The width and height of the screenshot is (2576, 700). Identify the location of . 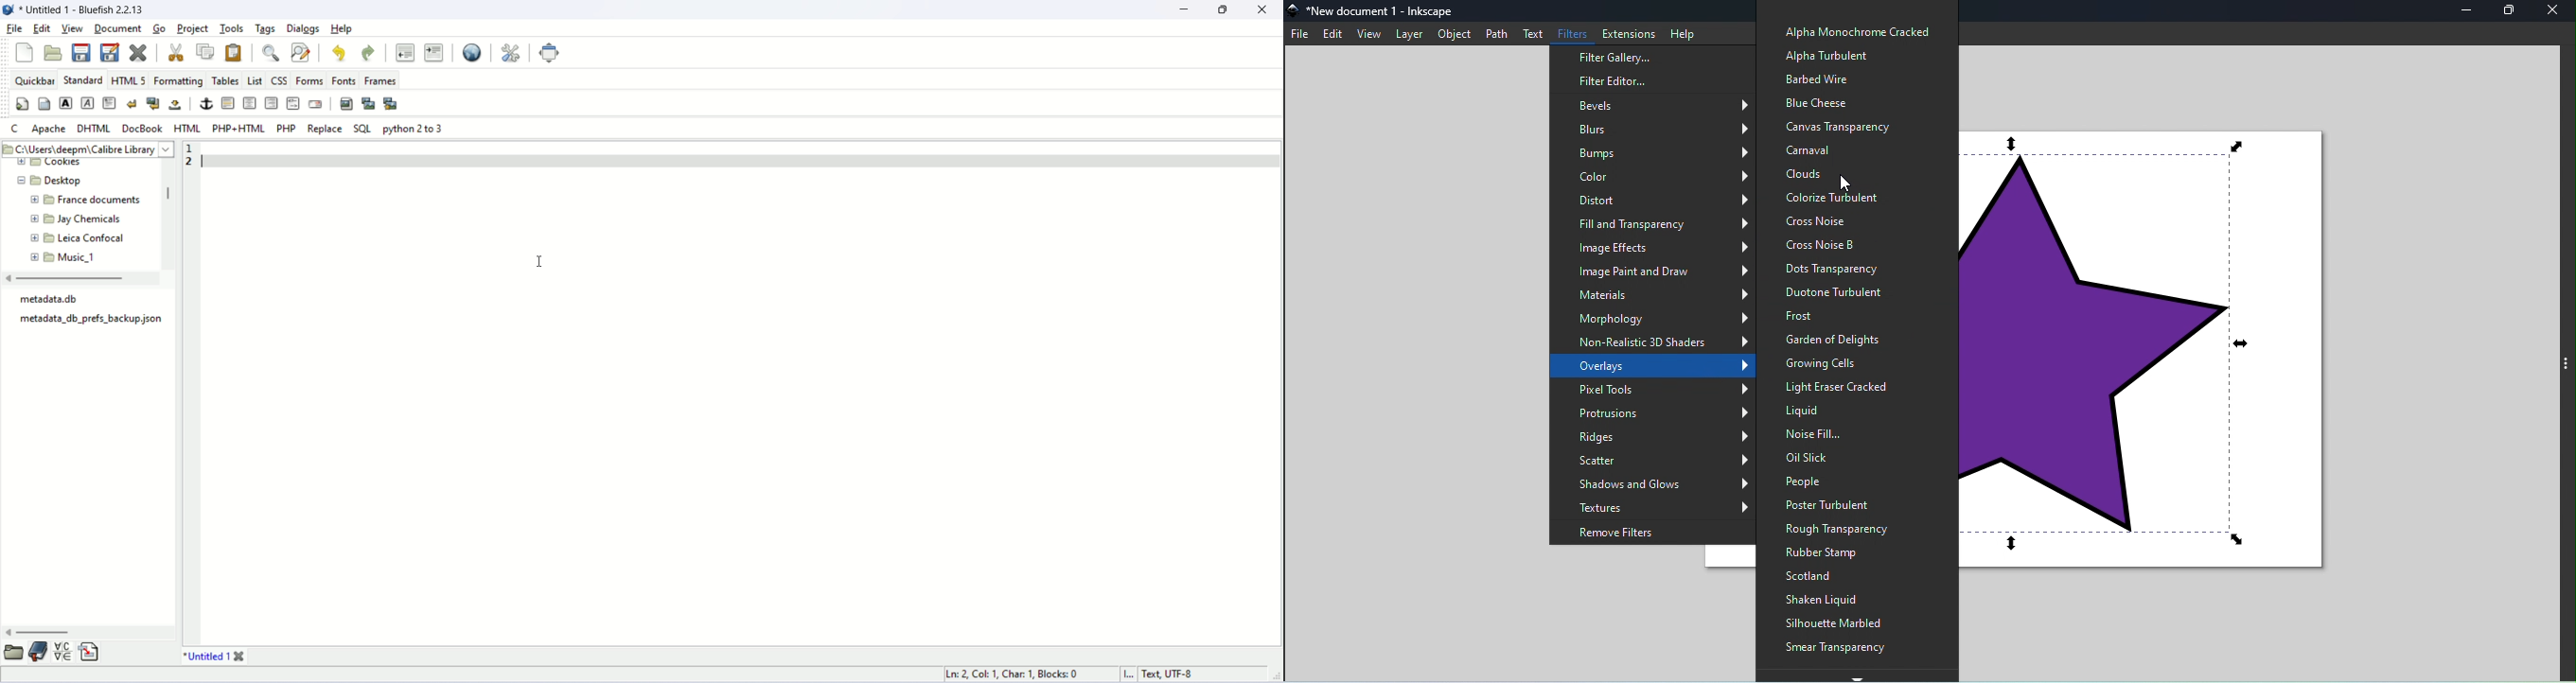
(255, 81).